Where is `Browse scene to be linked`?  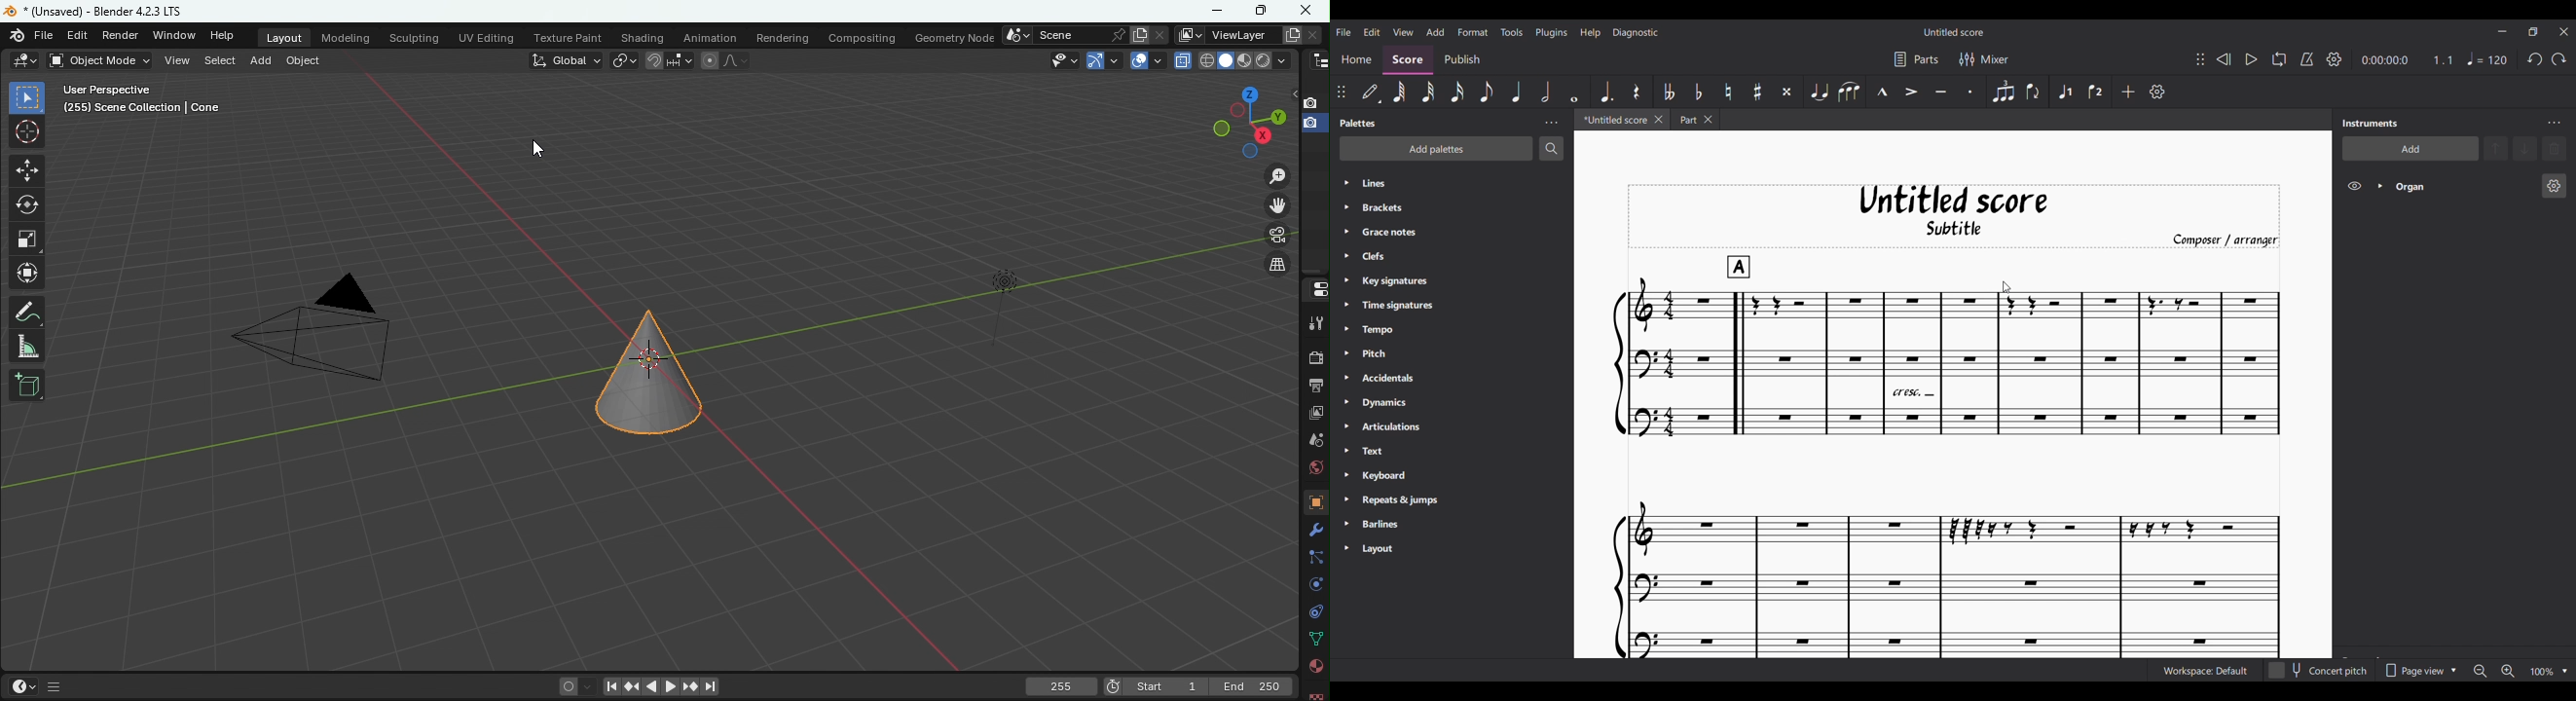
Browse scene to be linked is located at coordinates (1016, 35).